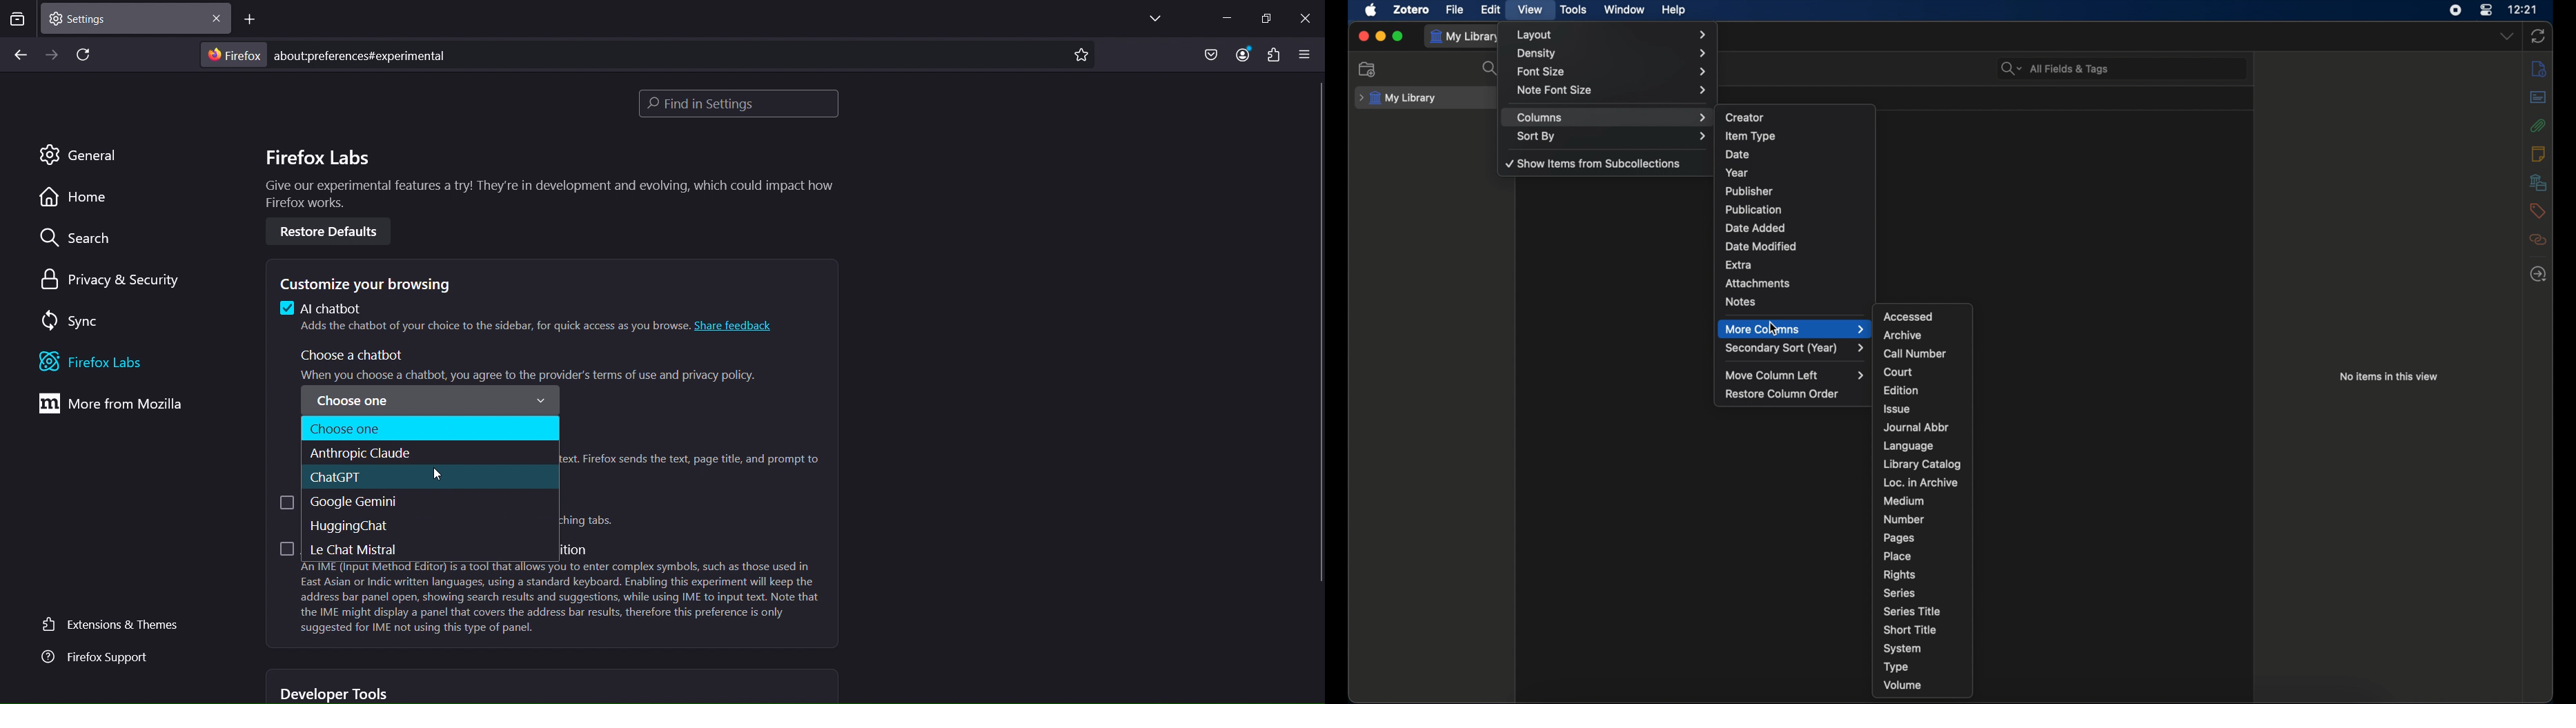 Image resolution: width=2576 pixels, height=728 pixels. What do you see at coordinates (1367, 70) in the screenshot?
I see `new collections` at bounding box center [1367, 70].